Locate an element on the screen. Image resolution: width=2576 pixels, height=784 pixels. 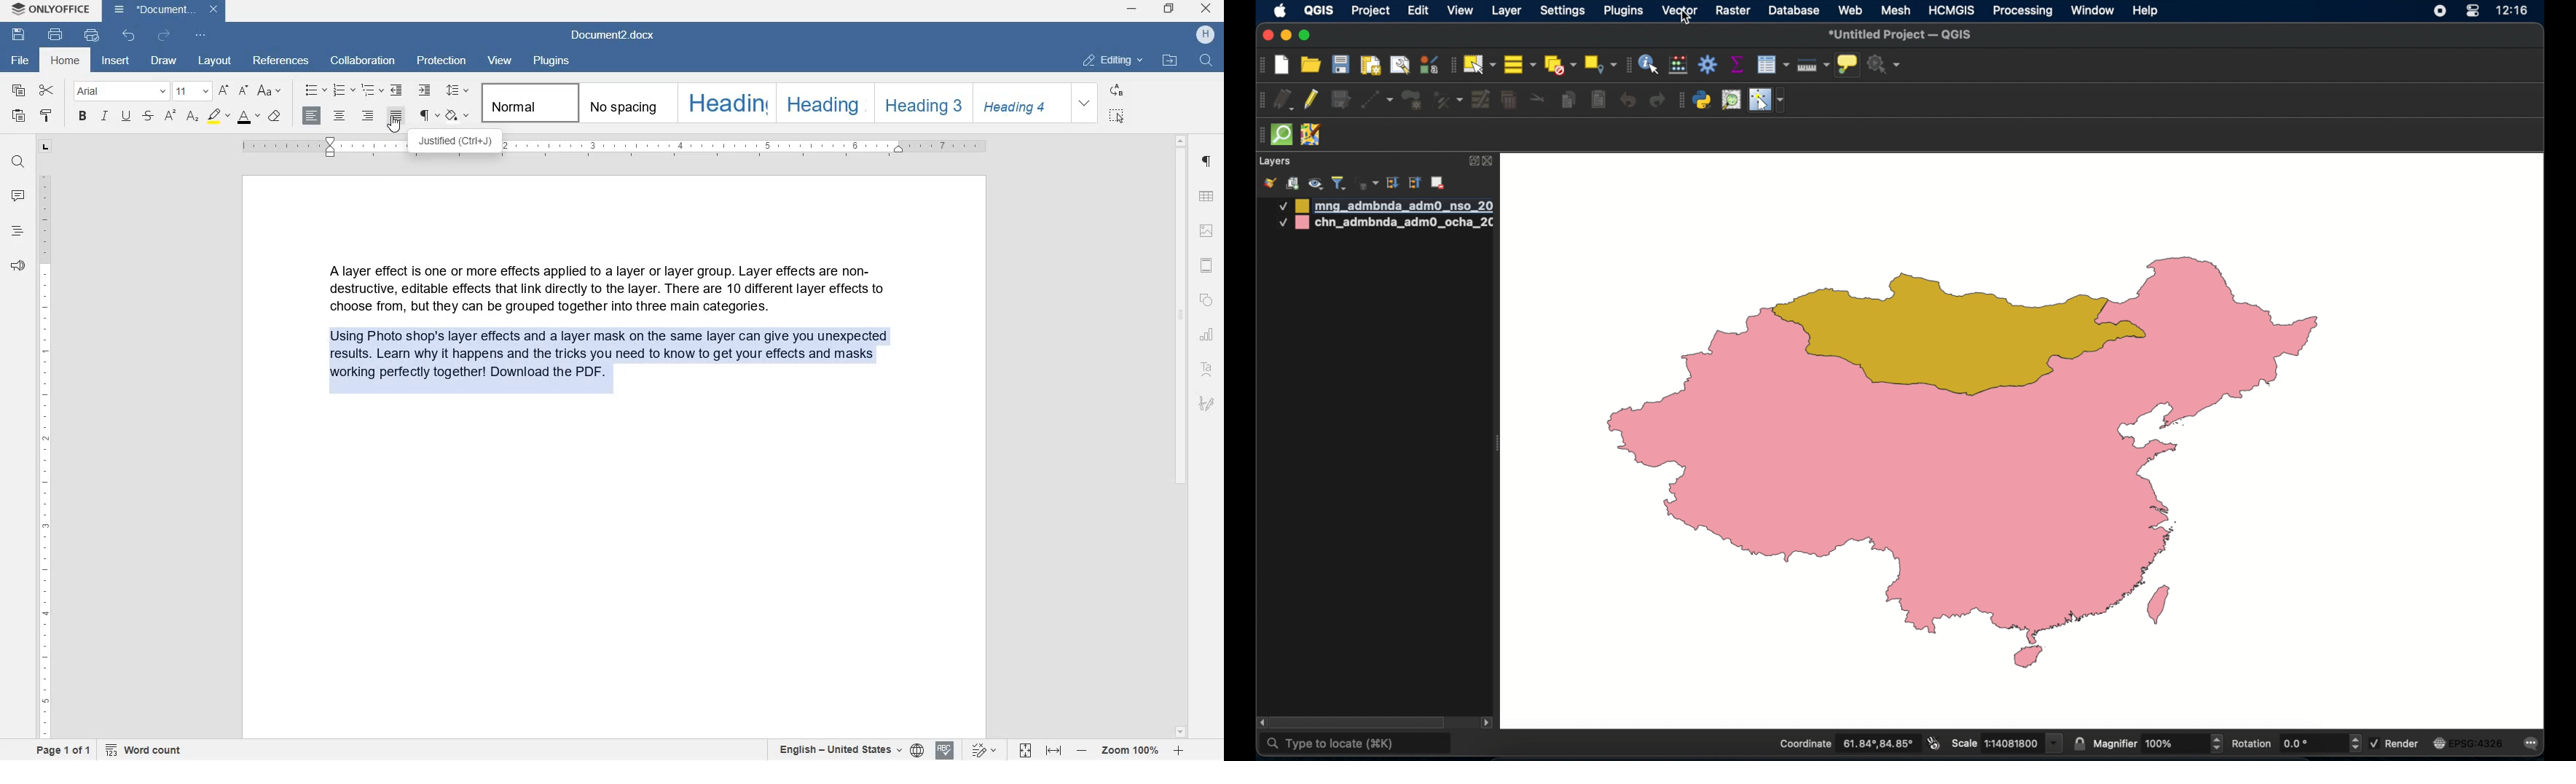
china administrative boundary layer 2 is located at coordinates (1386, 224).